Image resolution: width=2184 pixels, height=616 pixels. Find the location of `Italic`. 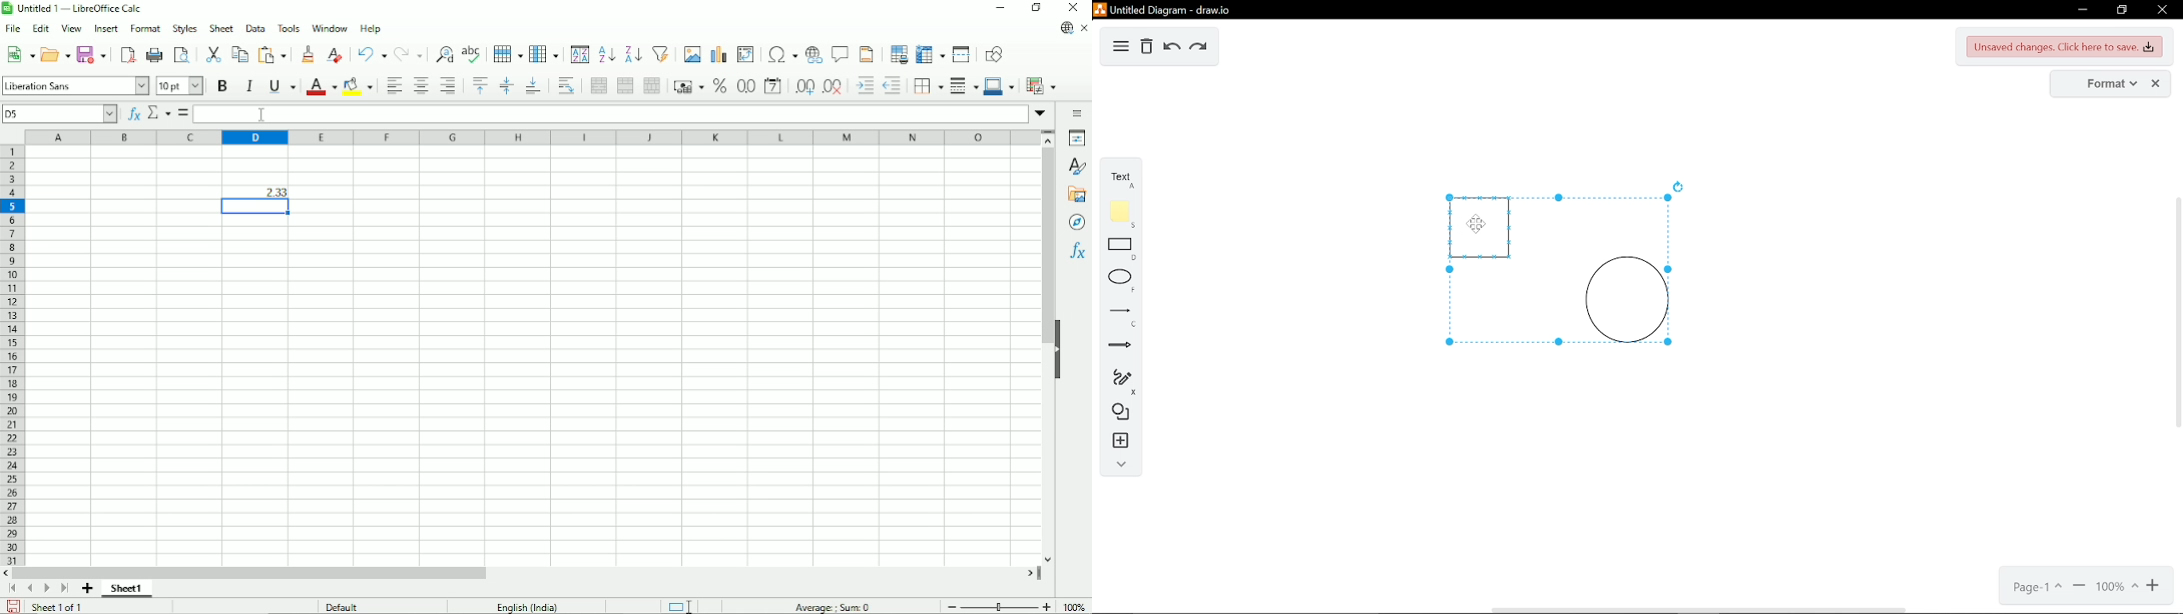

Italic is located at coordinates (249, 86).